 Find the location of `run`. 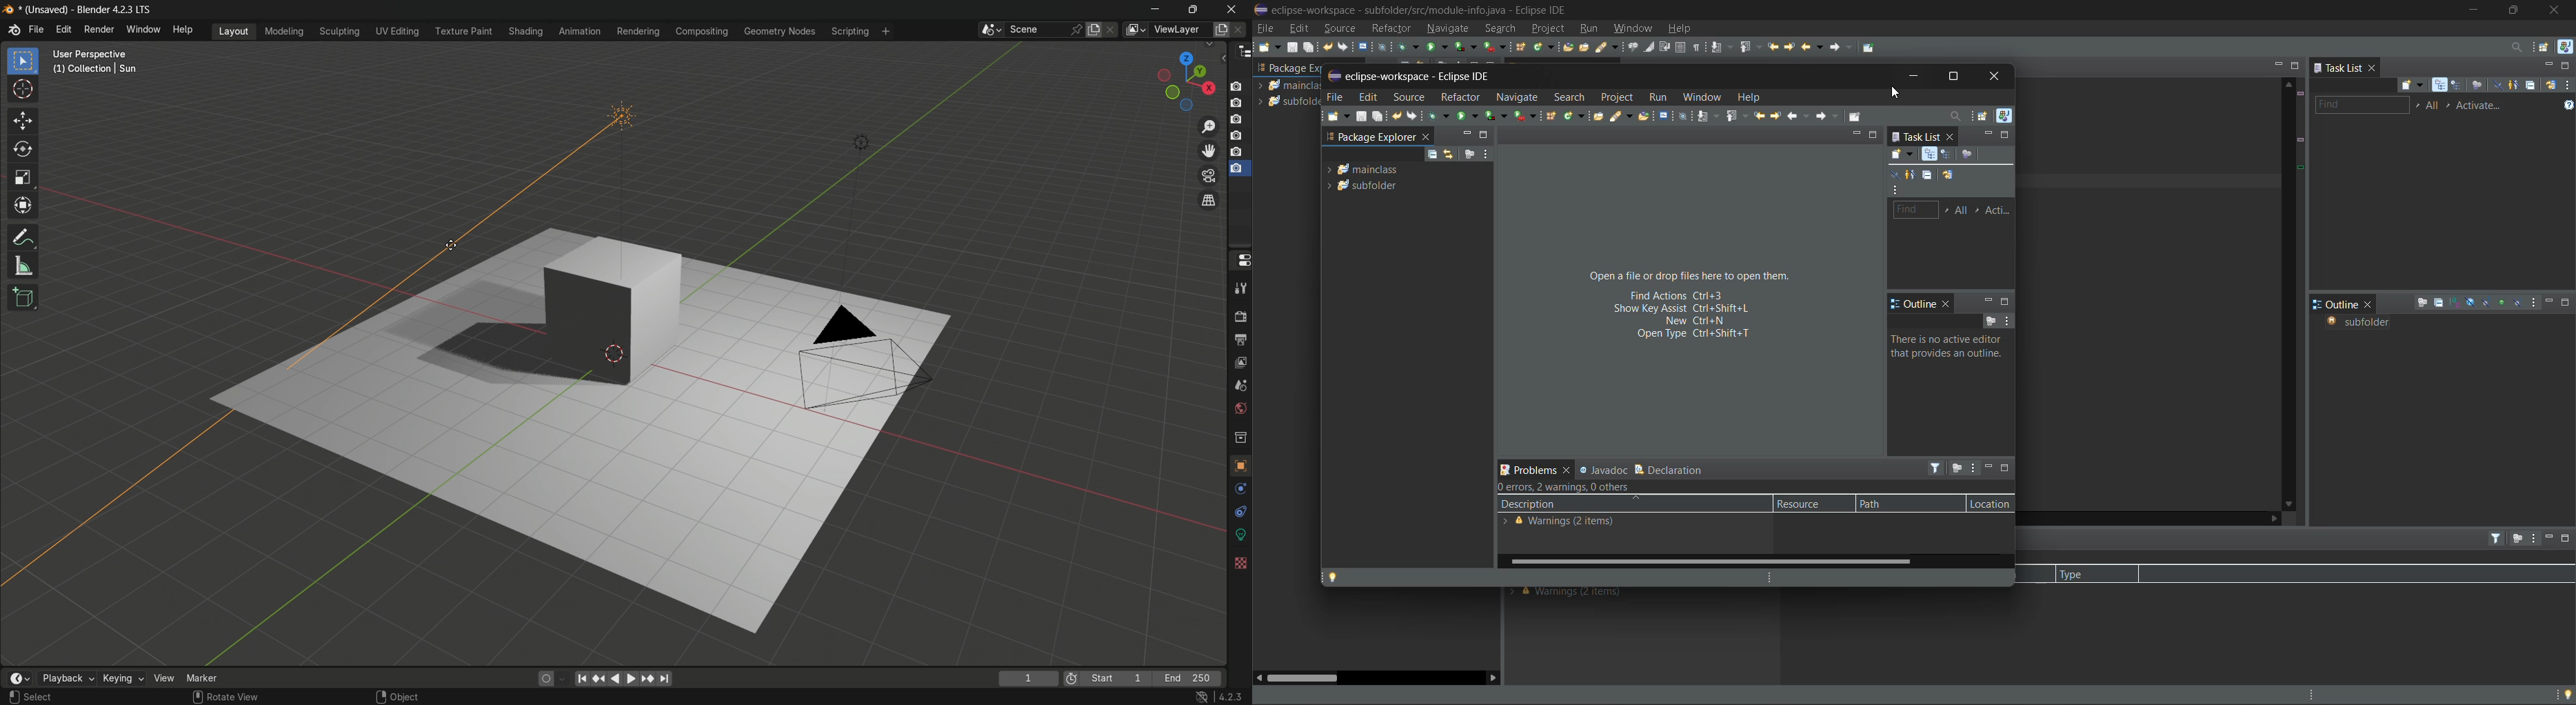

run is located at coordinates (1591, 29).